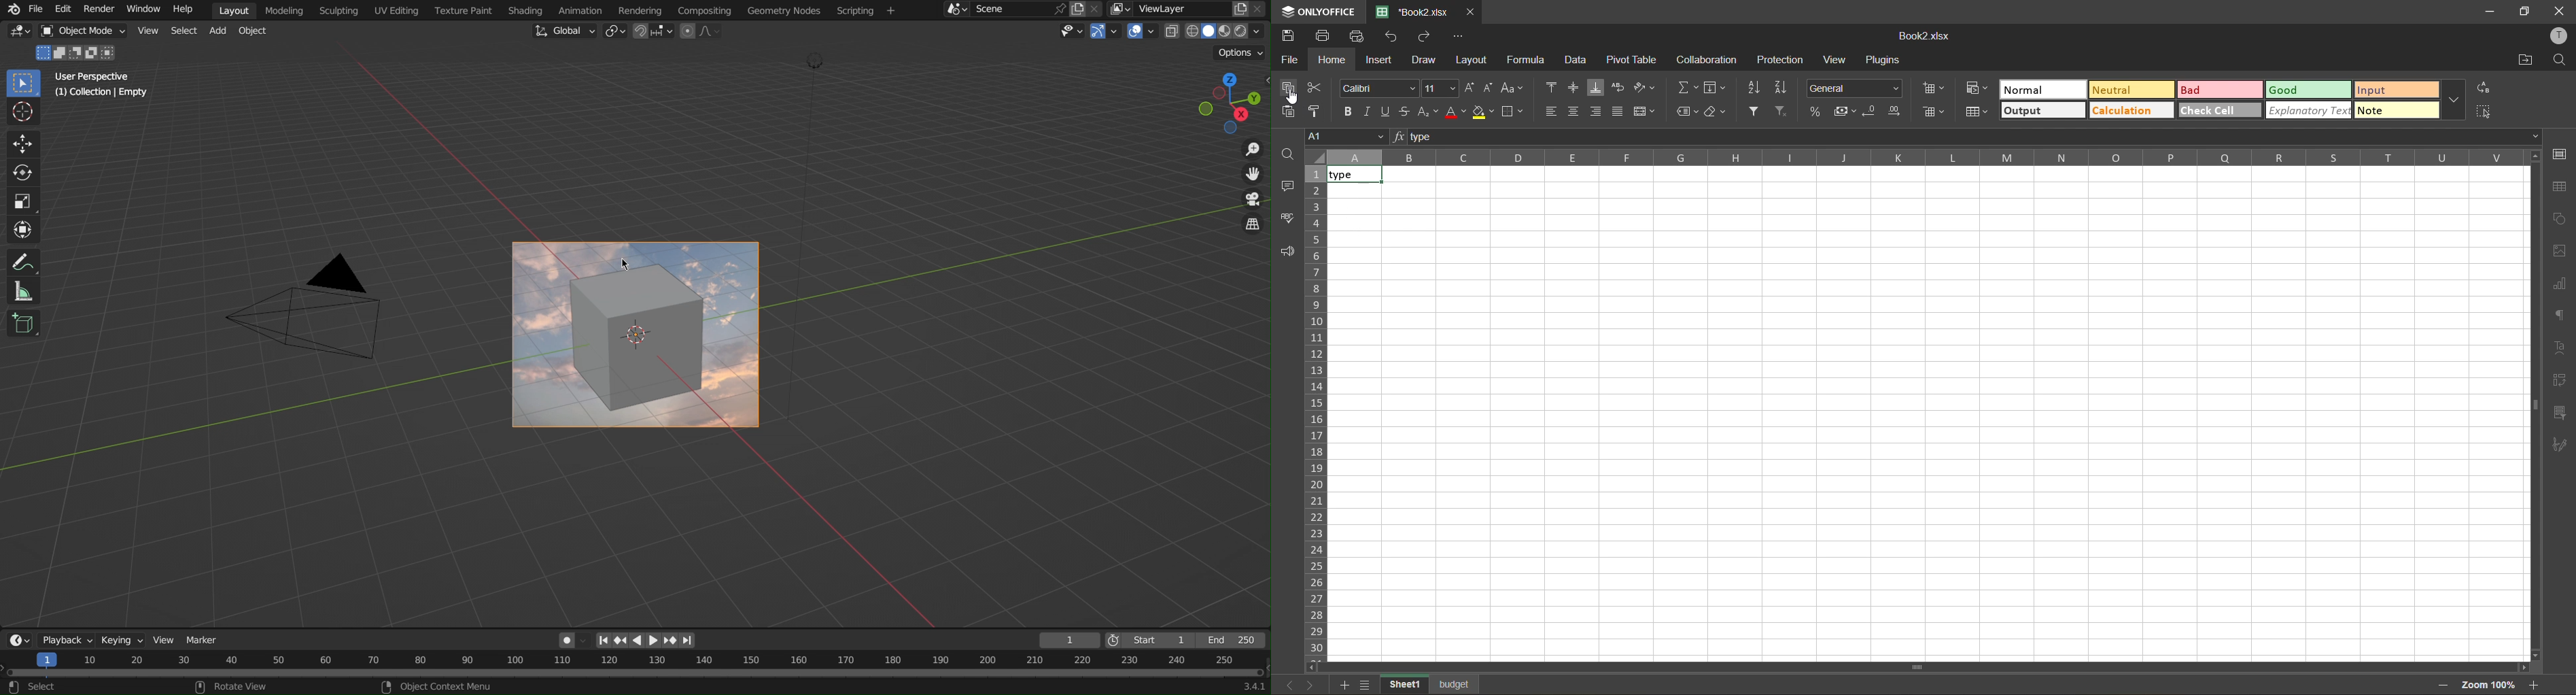 The width and height of the screenshot is (2576, 700). What do you see at coordinates (21, 113) in the screenshot?
I see `Cursor` at bounding box center [21, 113].